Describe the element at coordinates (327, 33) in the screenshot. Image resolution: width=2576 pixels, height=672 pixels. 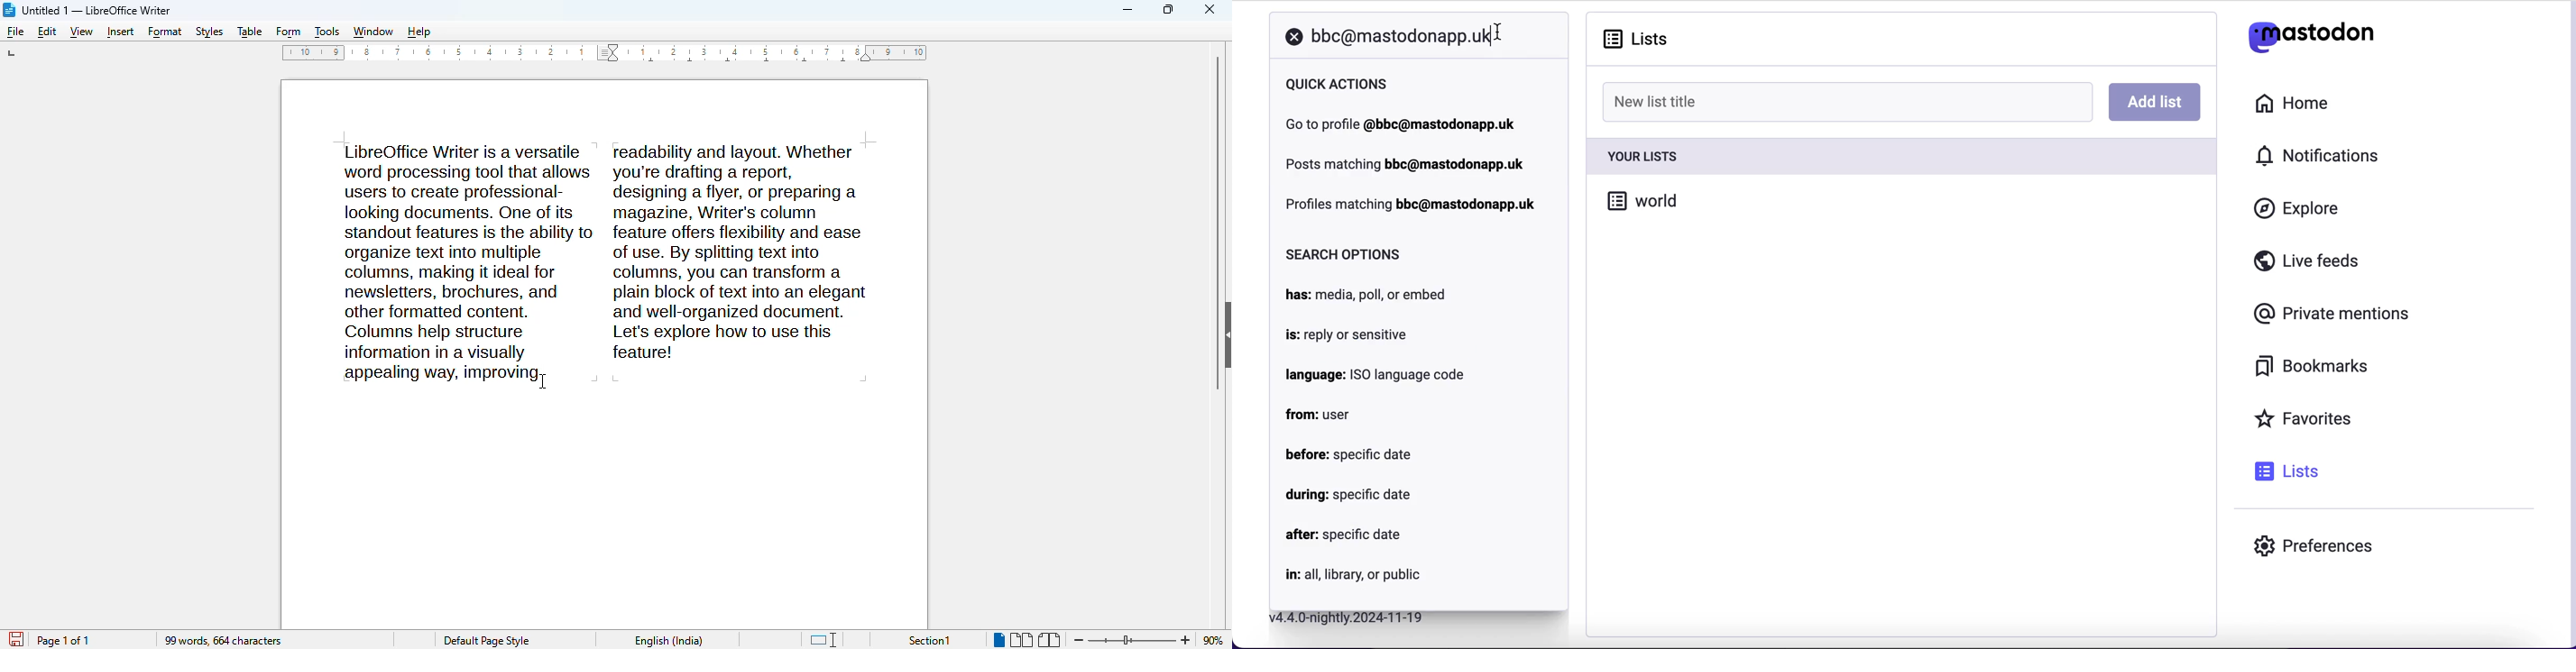
I see `tools` at that location.